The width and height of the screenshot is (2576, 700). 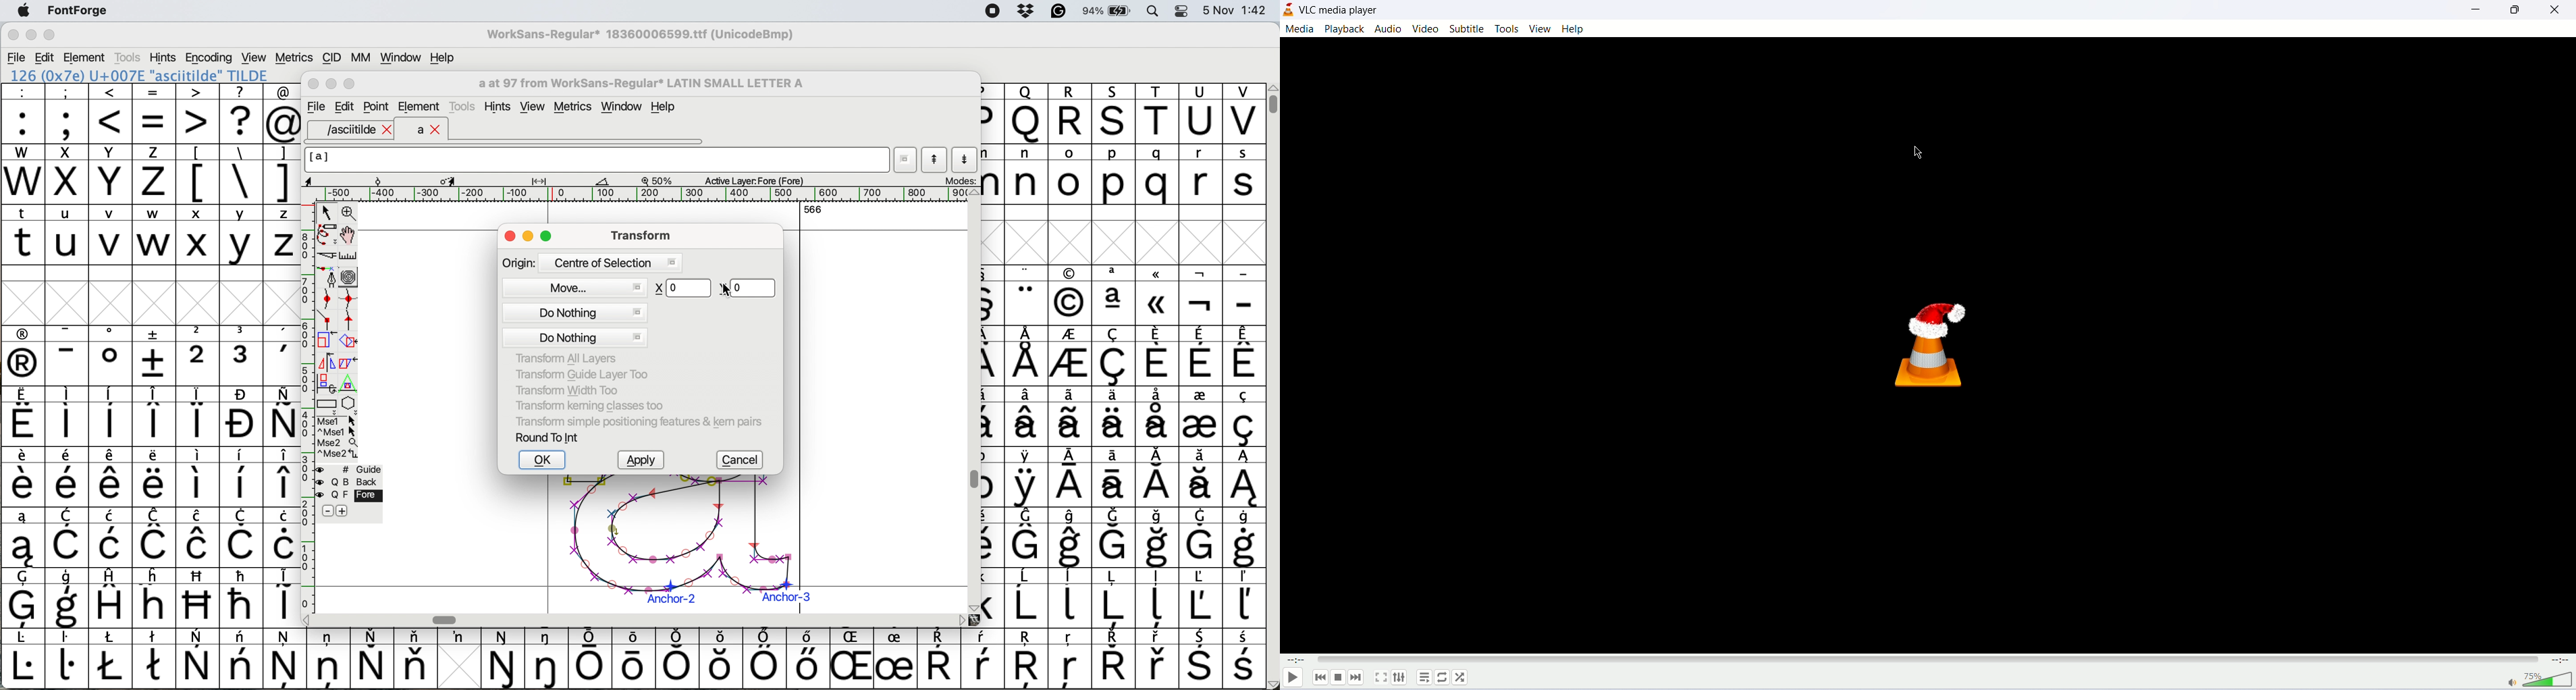 I want to click on change whether spiro is active or not, so click(x=349, y=276).